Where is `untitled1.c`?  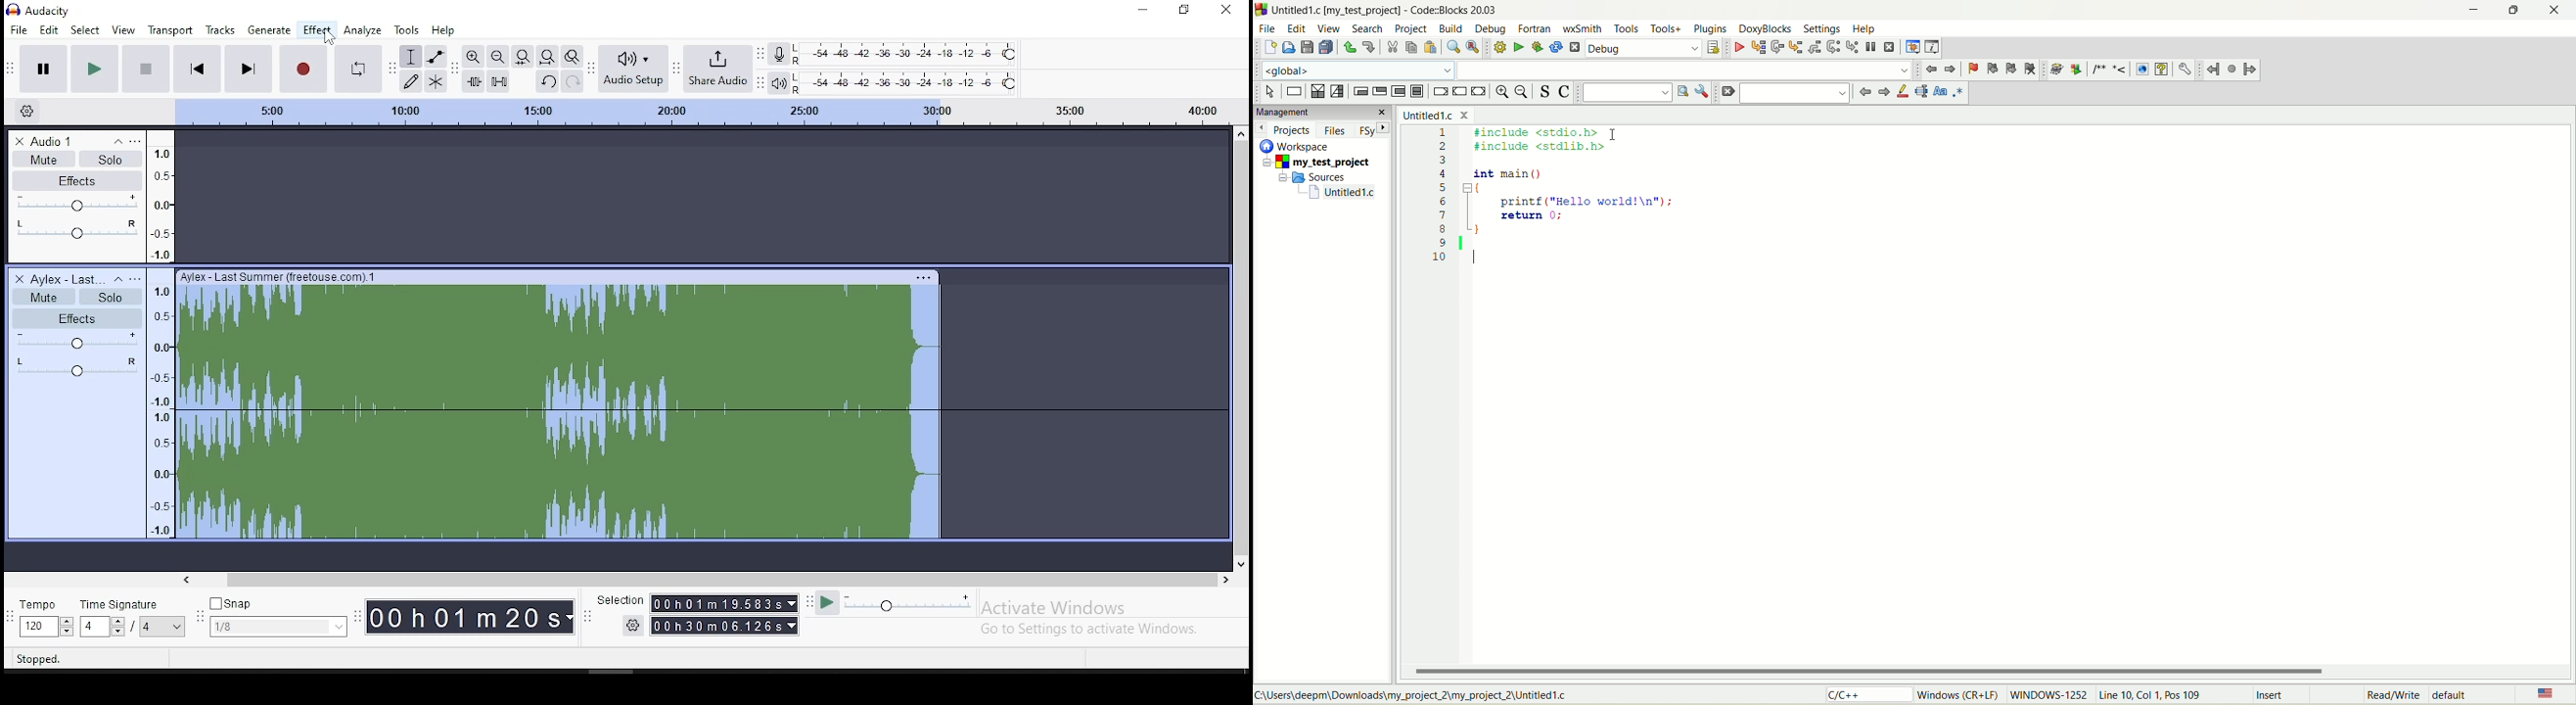 untitled1.c is located at coordinates (1342, 194).